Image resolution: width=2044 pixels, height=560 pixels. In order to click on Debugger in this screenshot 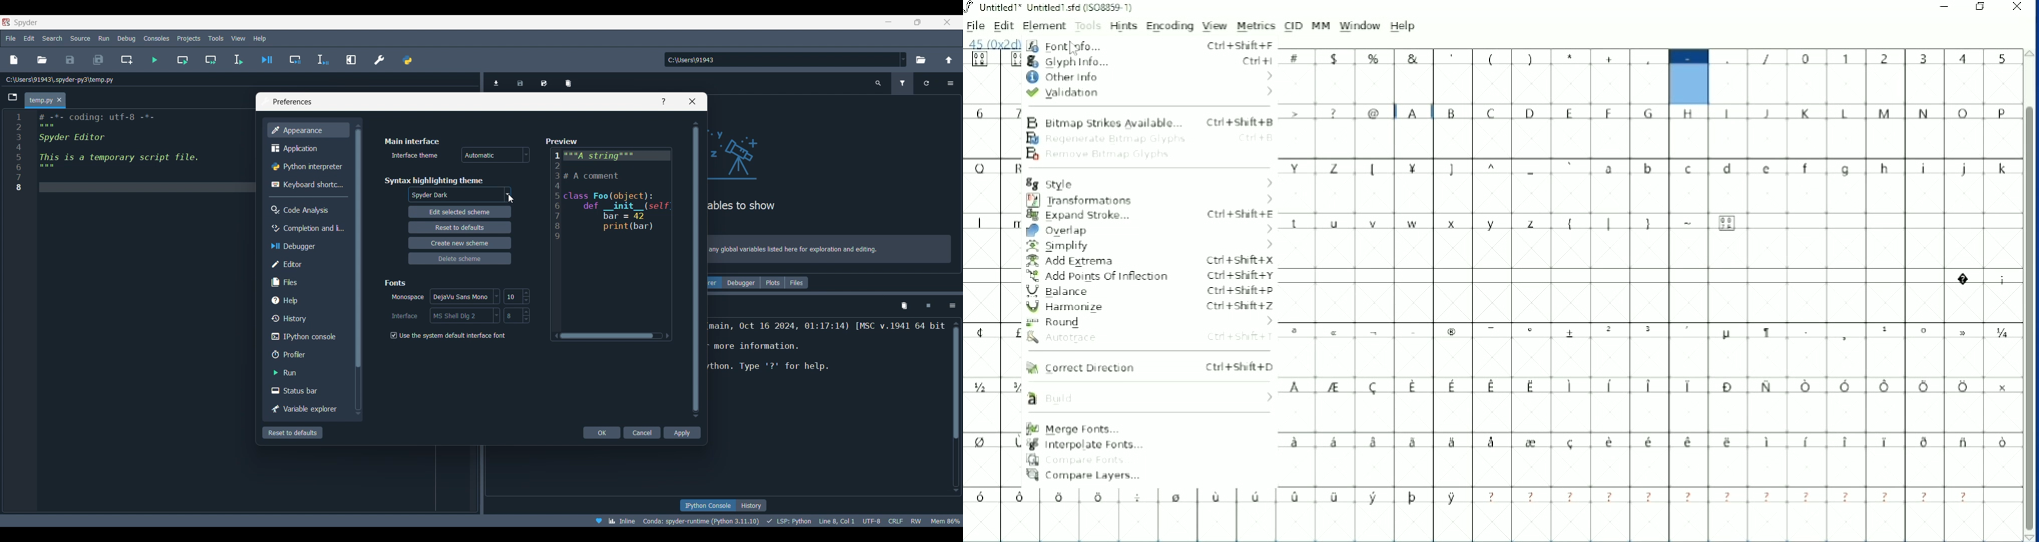, I will do `click(306, 246)`.